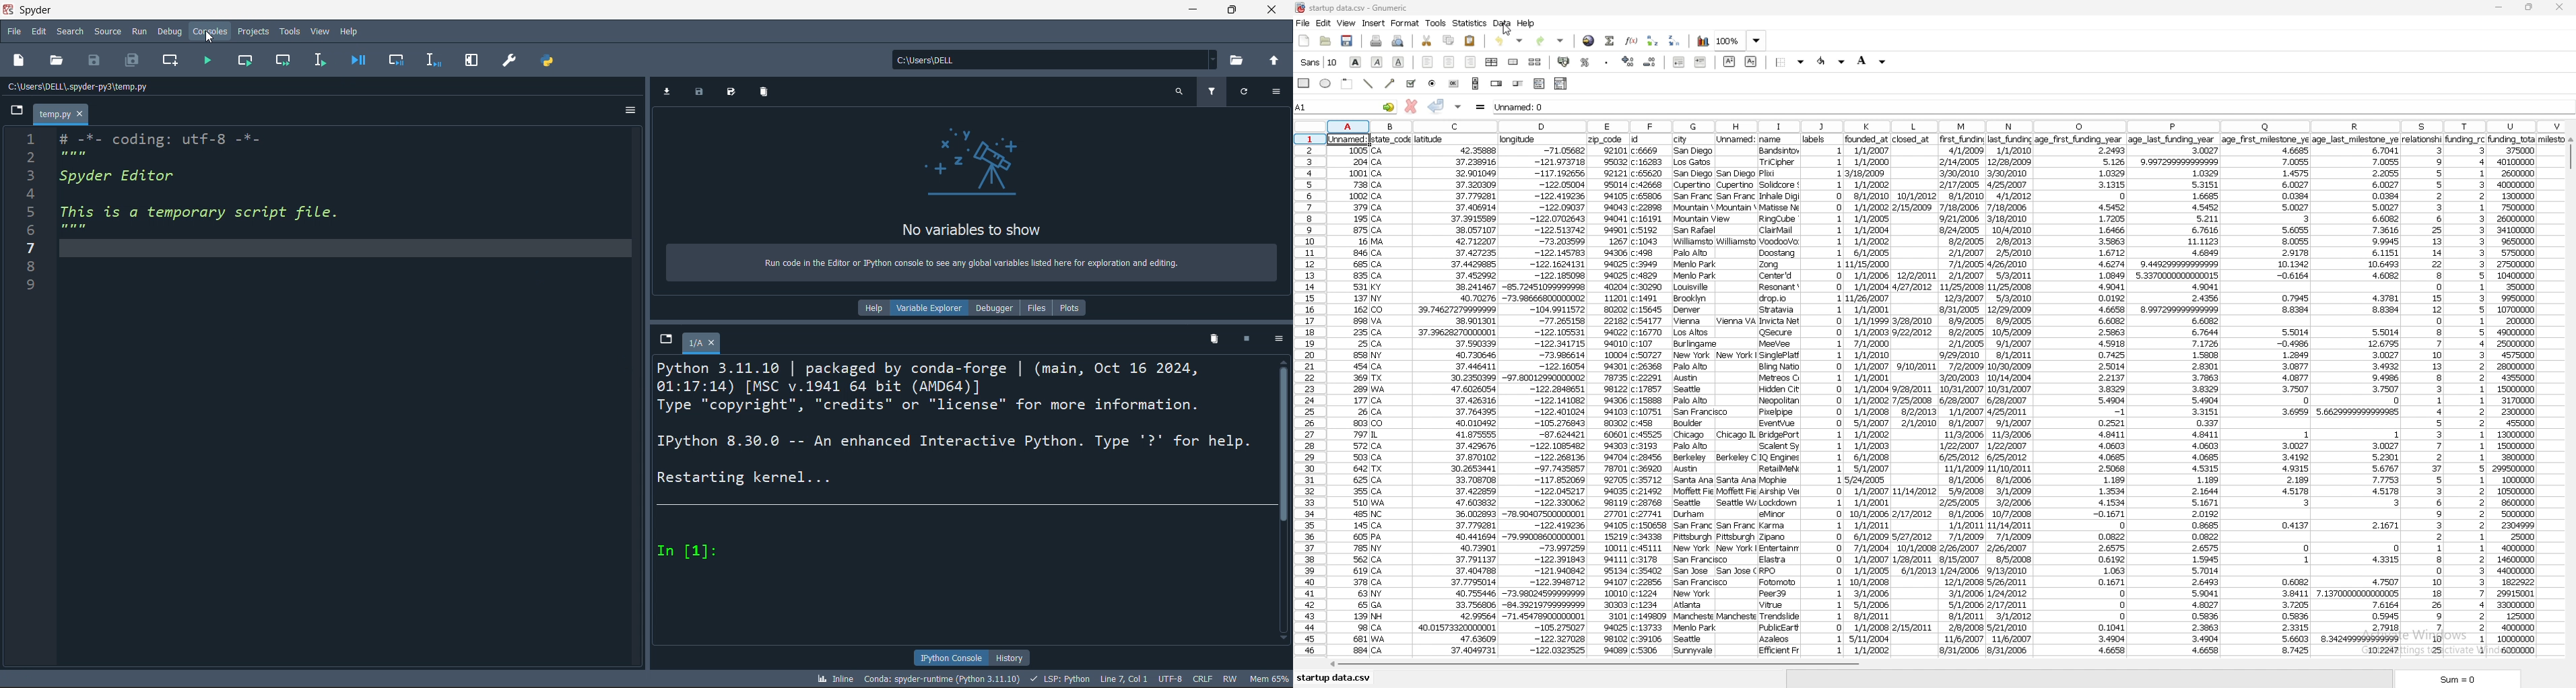 The image size is (2576, 700). Describe the element at coordinates (169, 61) in the screenshot. I see `new cell` at that location.